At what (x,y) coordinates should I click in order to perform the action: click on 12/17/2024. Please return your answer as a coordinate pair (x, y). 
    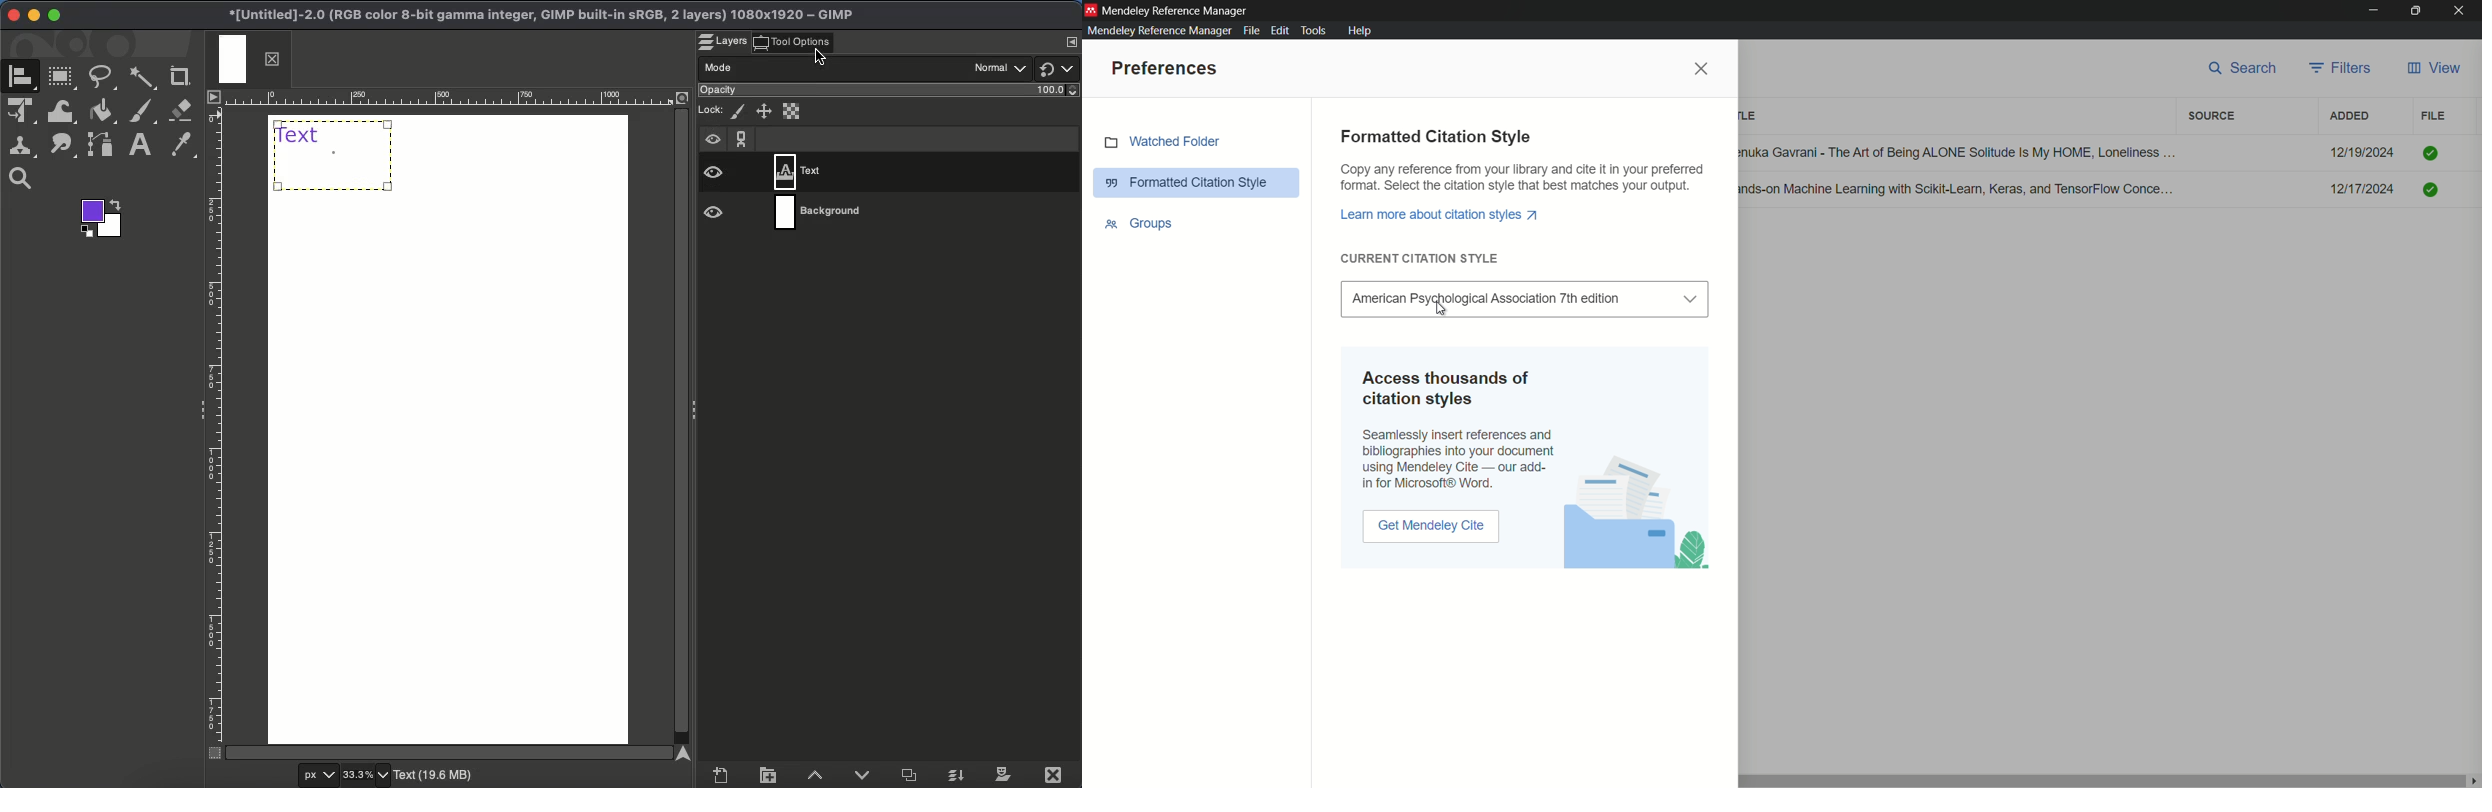
    Looking at the image, I should click on (2363, 189).